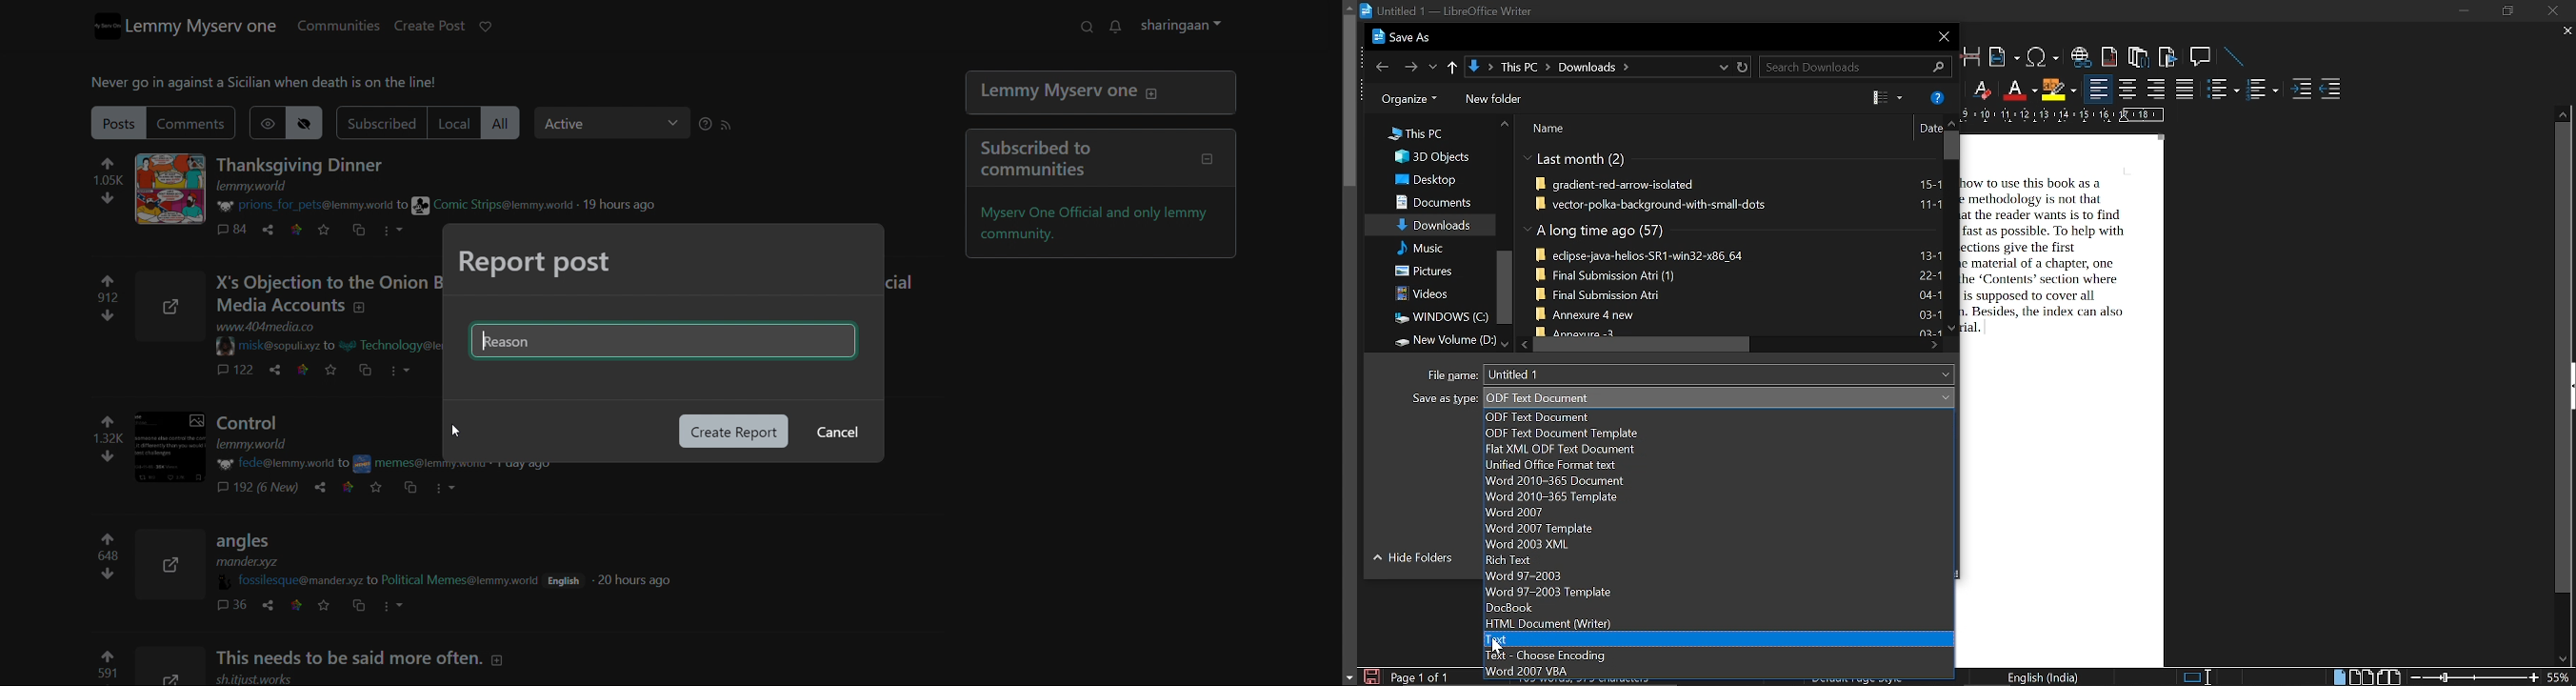 The width and height of the screenshot is (2576, 700). Describe the element at coordinates (1738, 293) in the screenshot. I see `Final Submission Atri 04-1` at that location.